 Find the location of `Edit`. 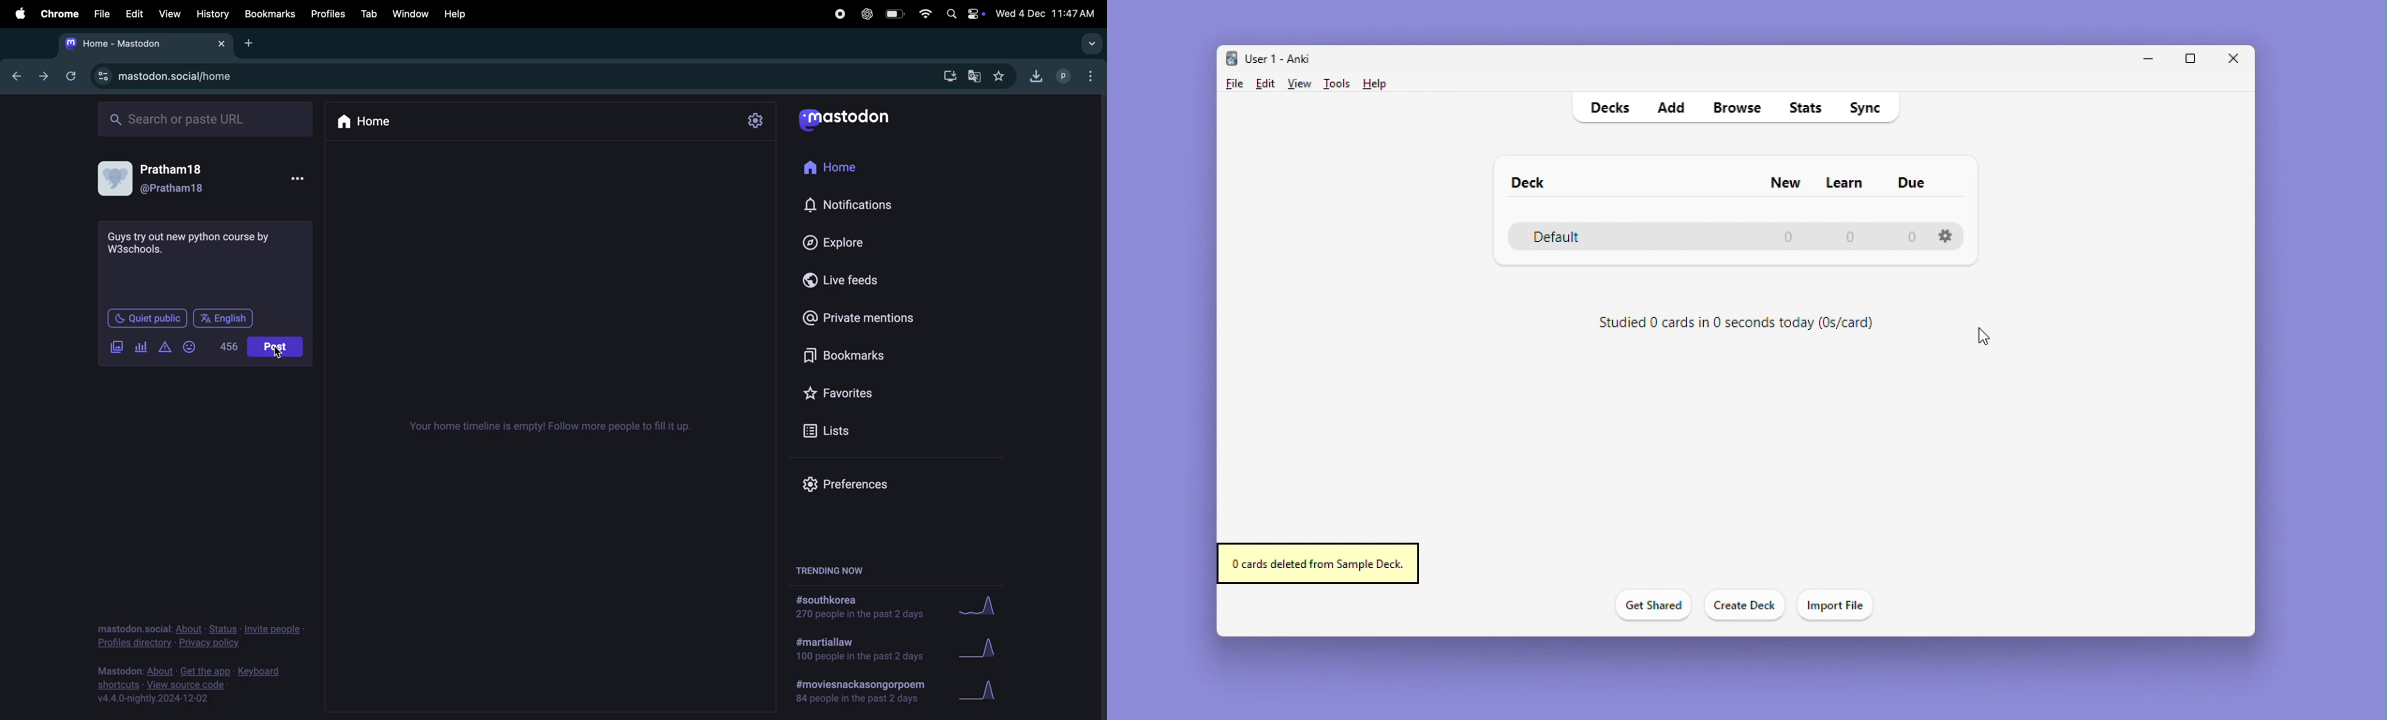

Edit is located at coordinates (133, 14).